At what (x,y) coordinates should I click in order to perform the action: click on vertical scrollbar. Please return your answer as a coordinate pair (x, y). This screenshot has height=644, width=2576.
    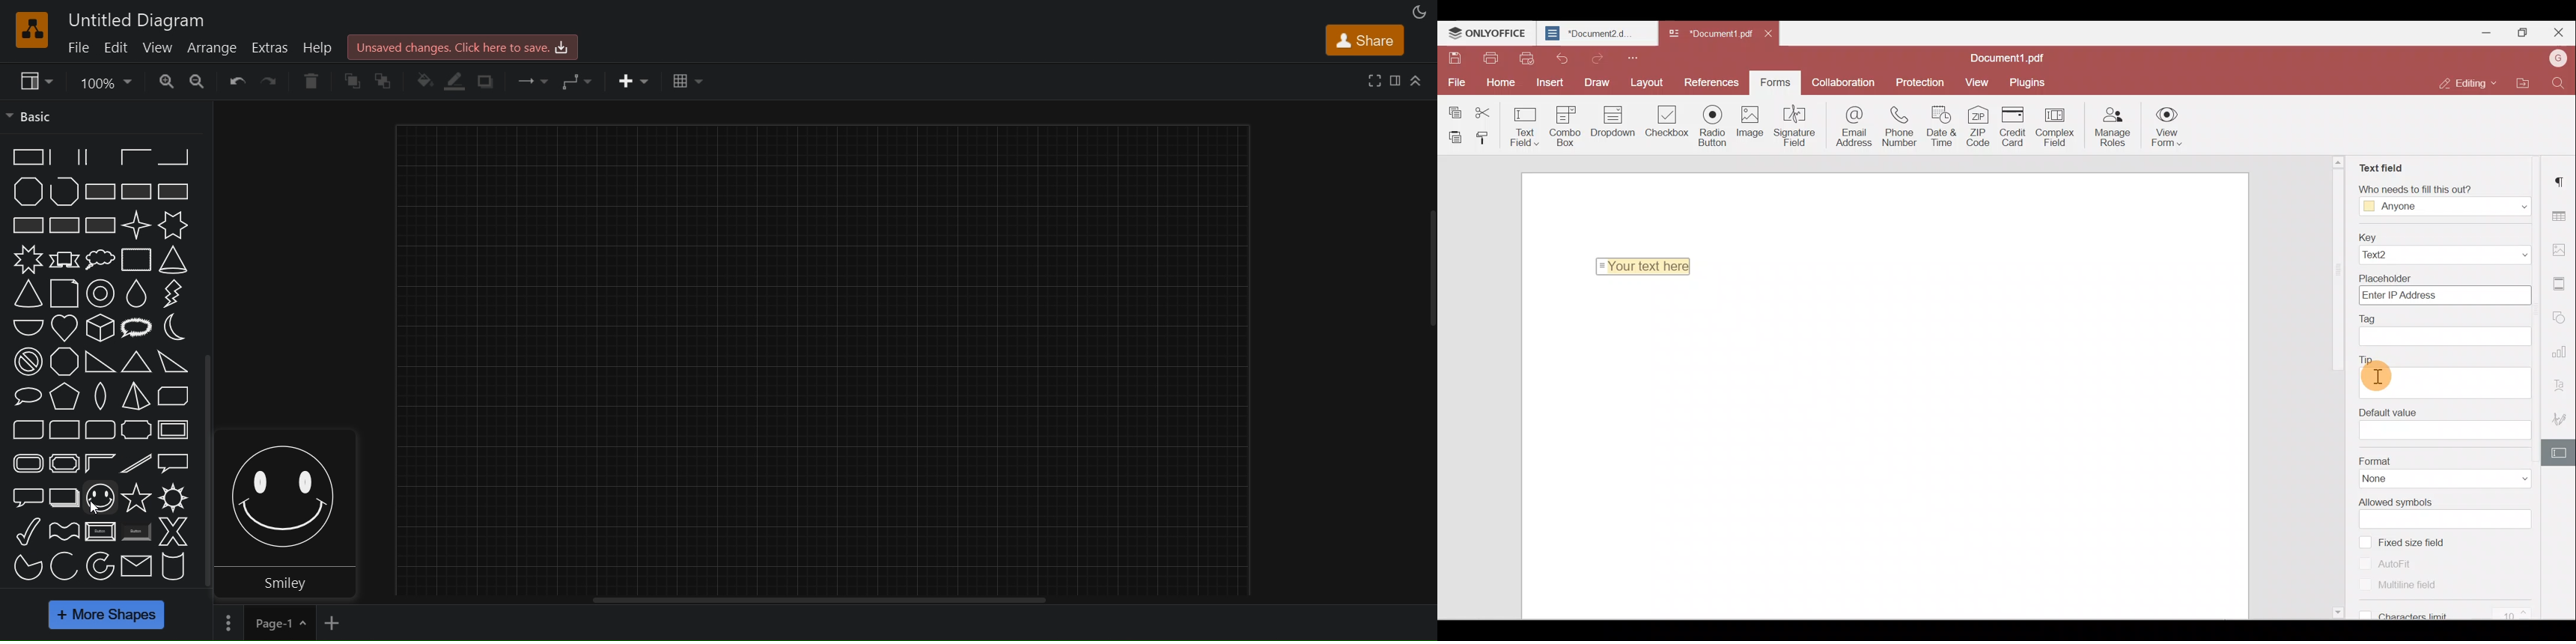
    Looking at the image, I should click on (205, 473).